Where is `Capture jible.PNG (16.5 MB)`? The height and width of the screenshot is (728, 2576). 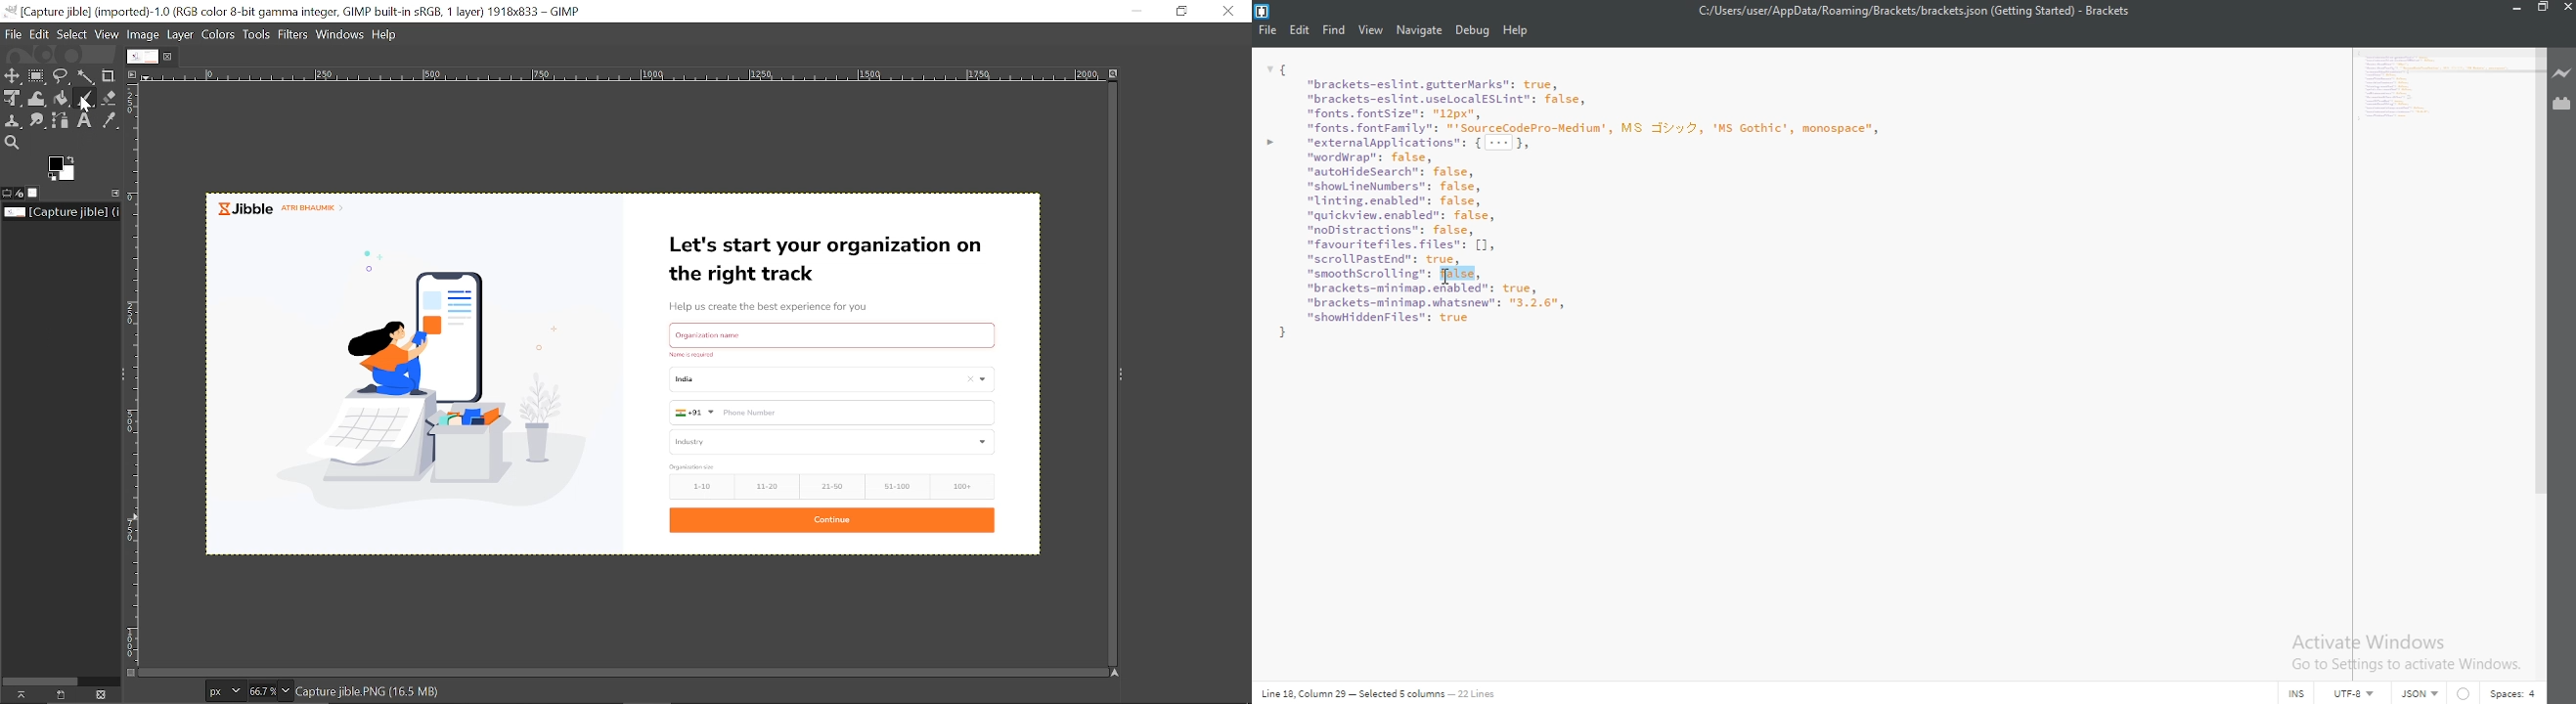 Capture jible.PNG (16.5 MB) is located at coordinates (380, 693).